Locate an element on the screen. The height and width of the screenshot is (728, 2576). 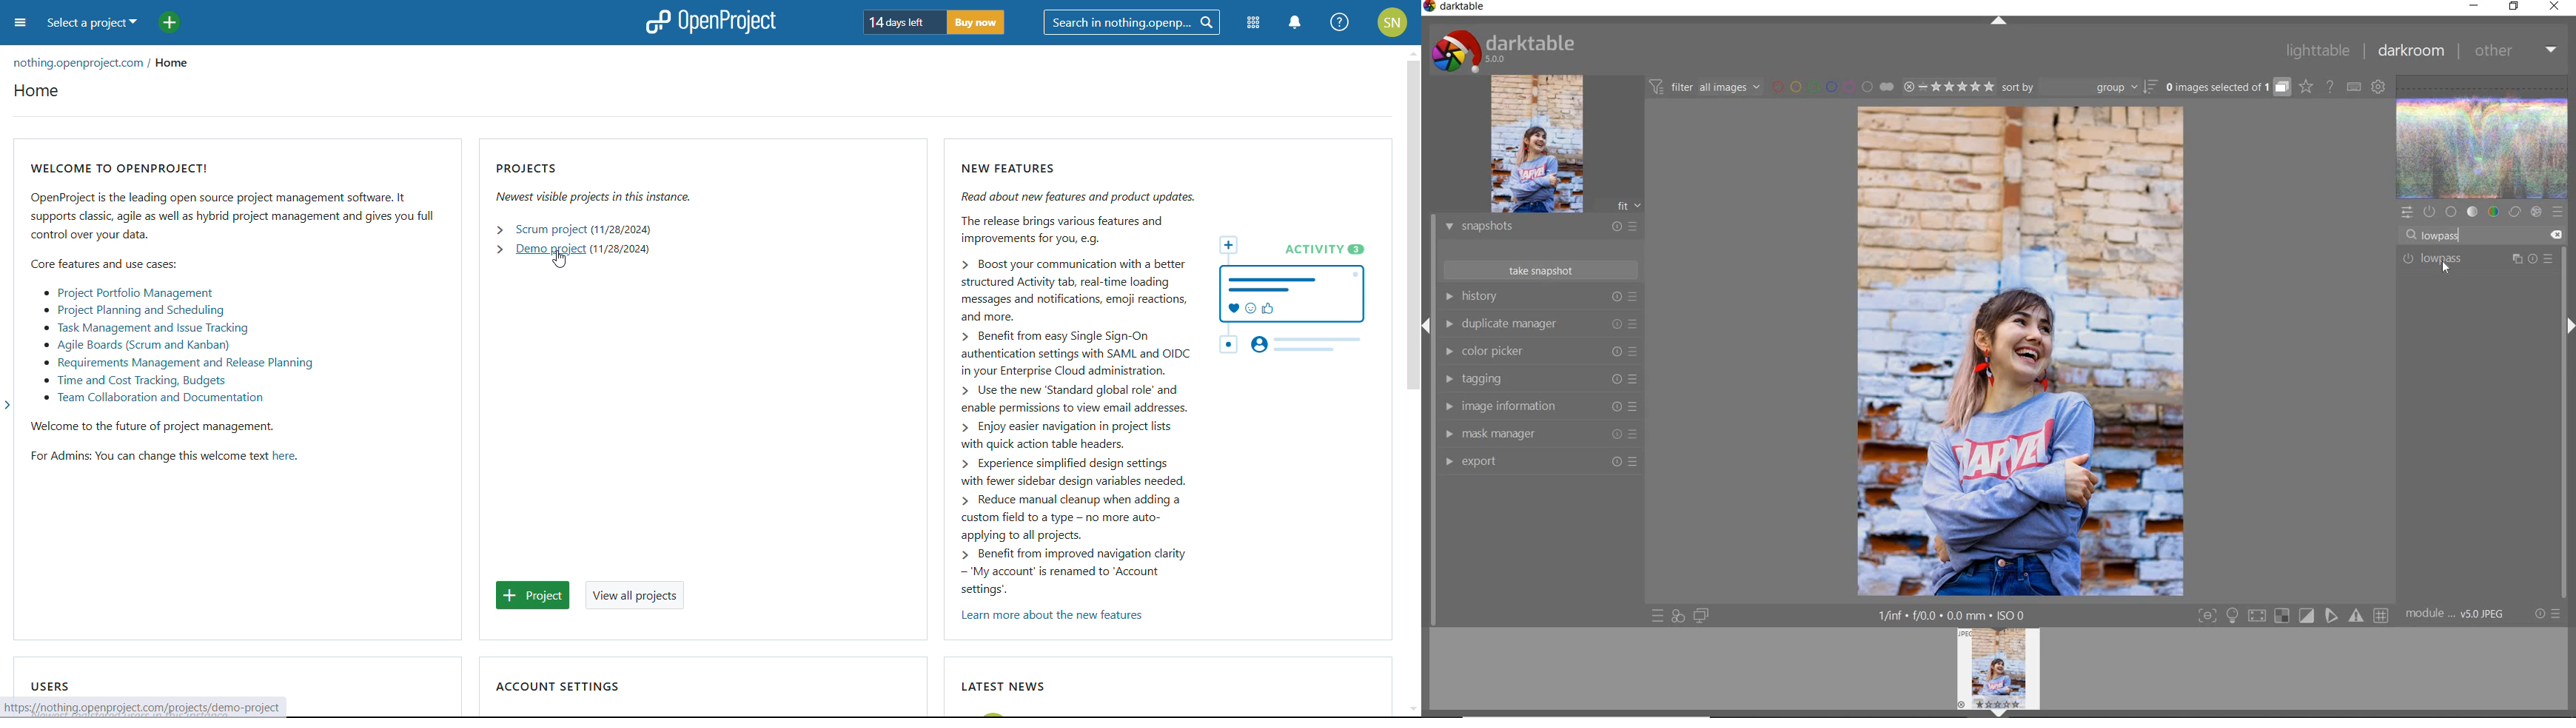
account is located at coordinates (1392, 22).